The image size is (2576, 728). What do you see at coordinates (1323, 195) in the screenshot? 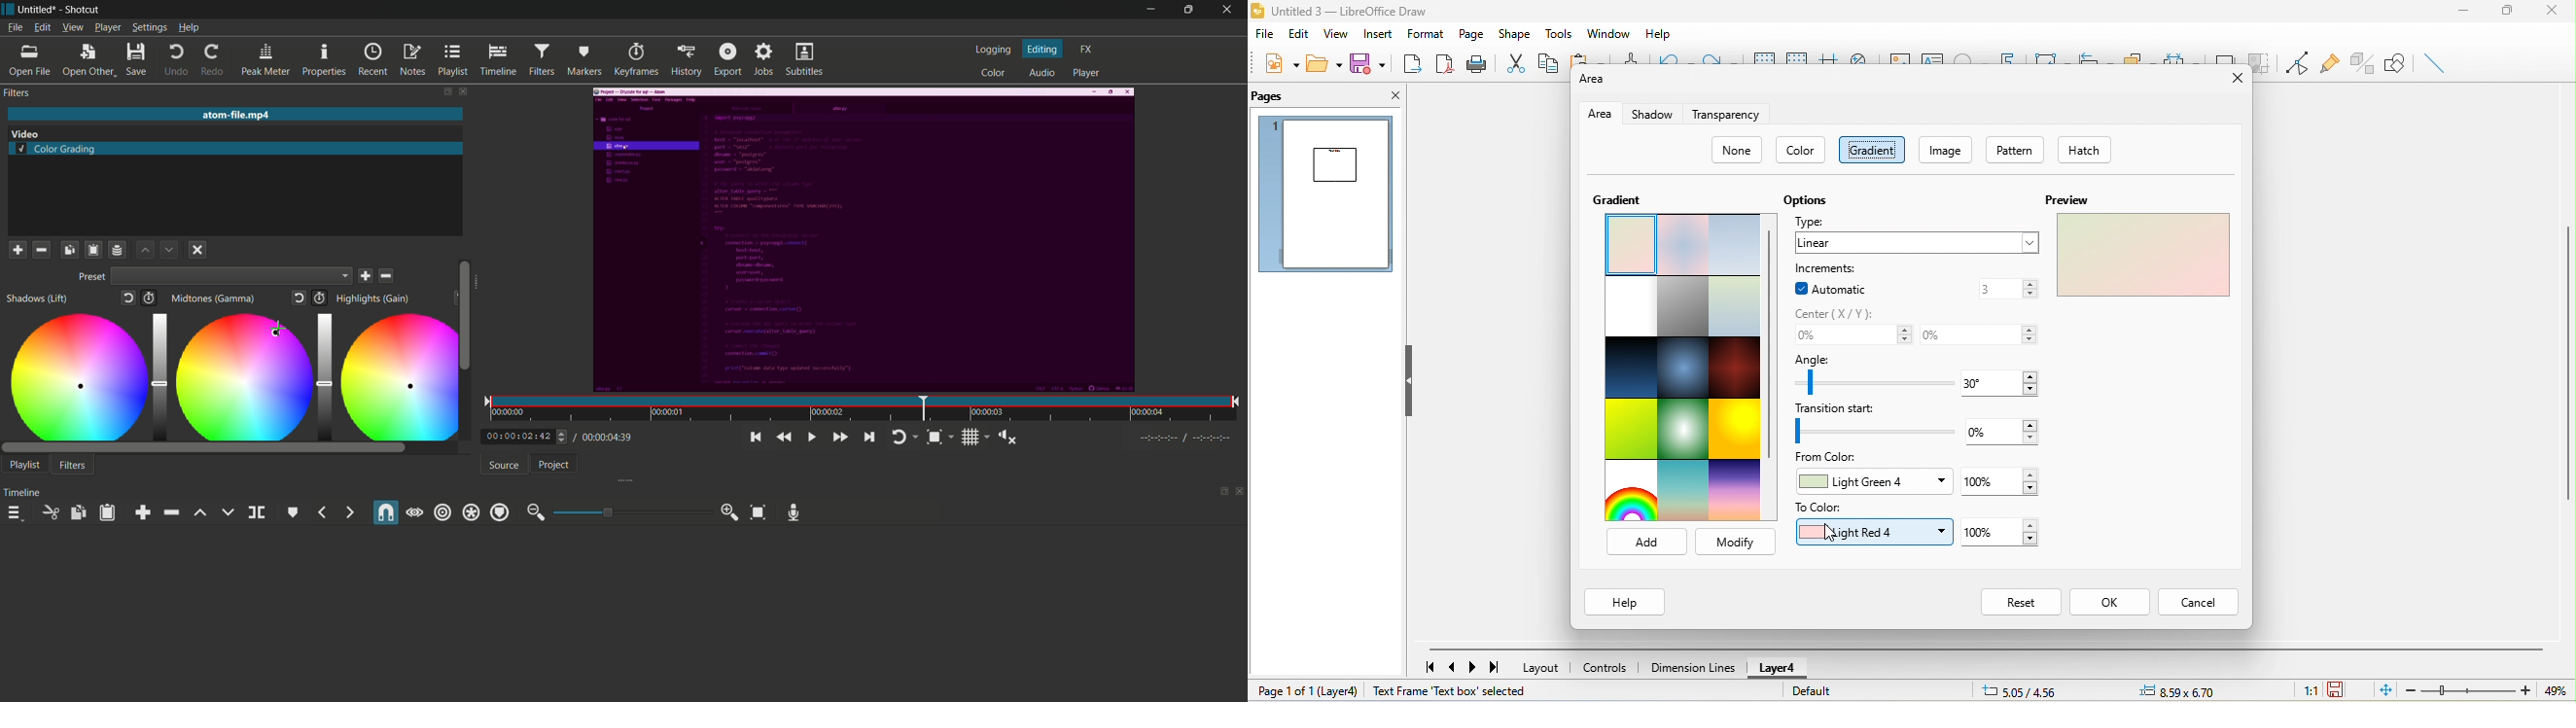
I see `page preview` at bounding box center [1323, 195].